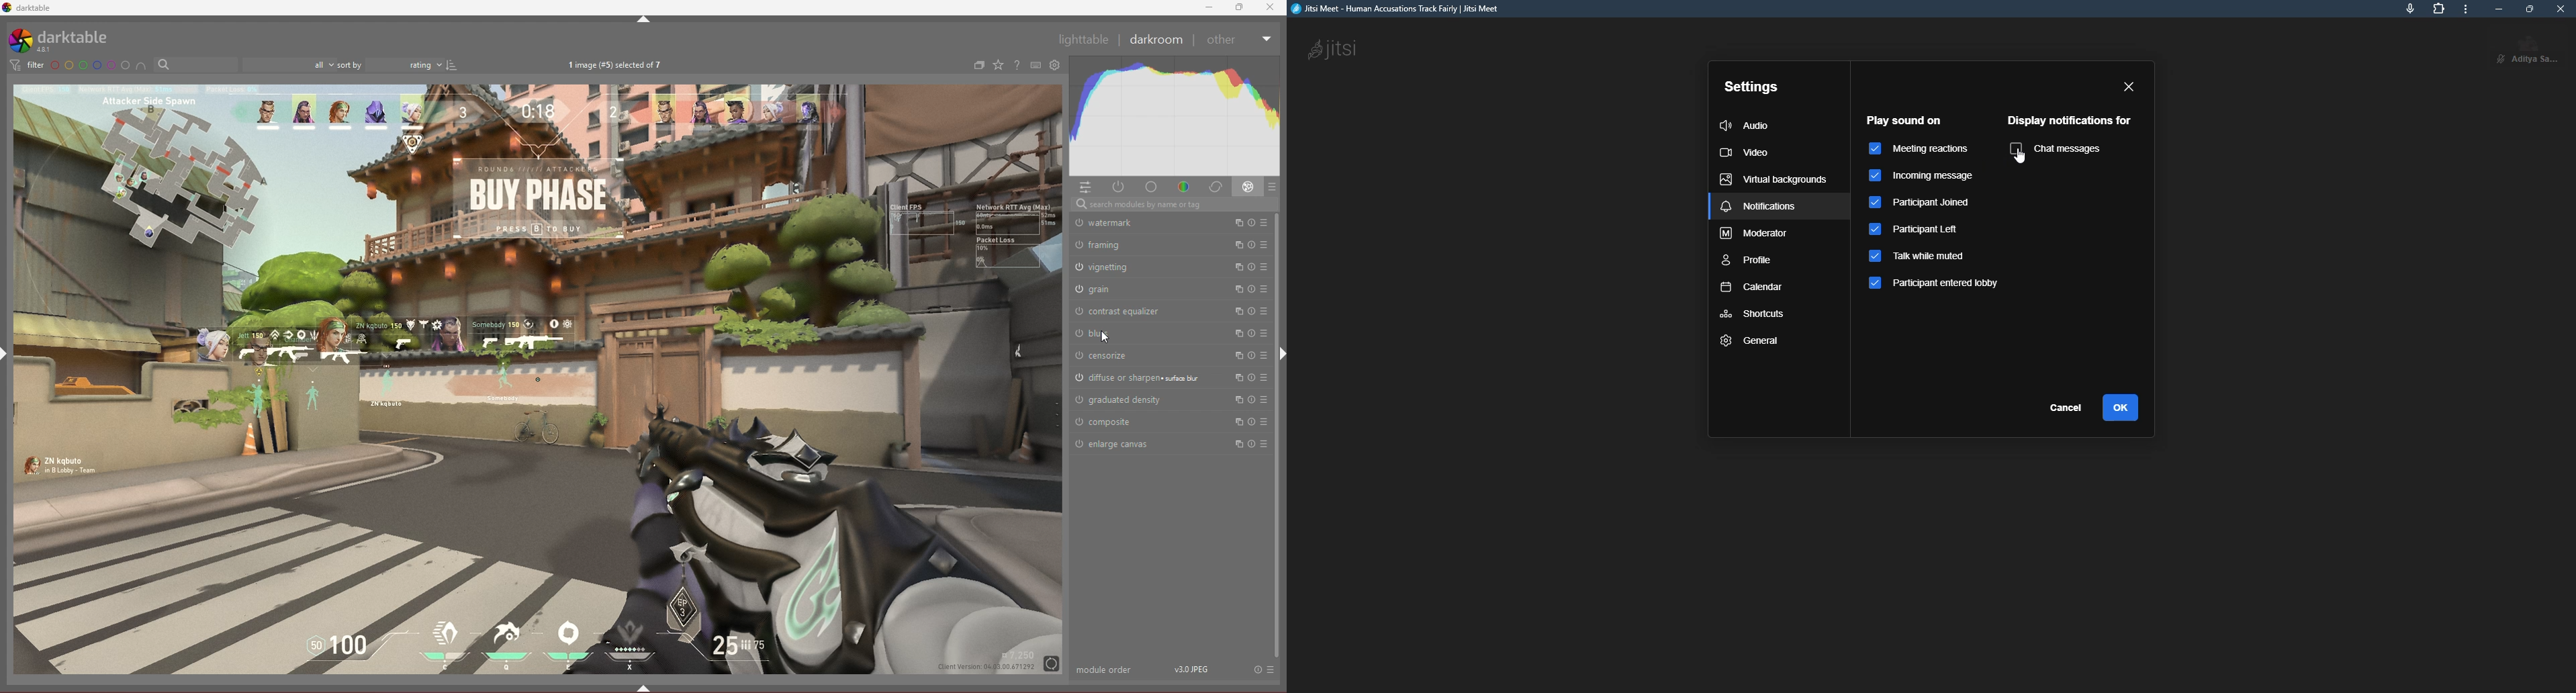  I want to click on blur, so click(1125, 334).